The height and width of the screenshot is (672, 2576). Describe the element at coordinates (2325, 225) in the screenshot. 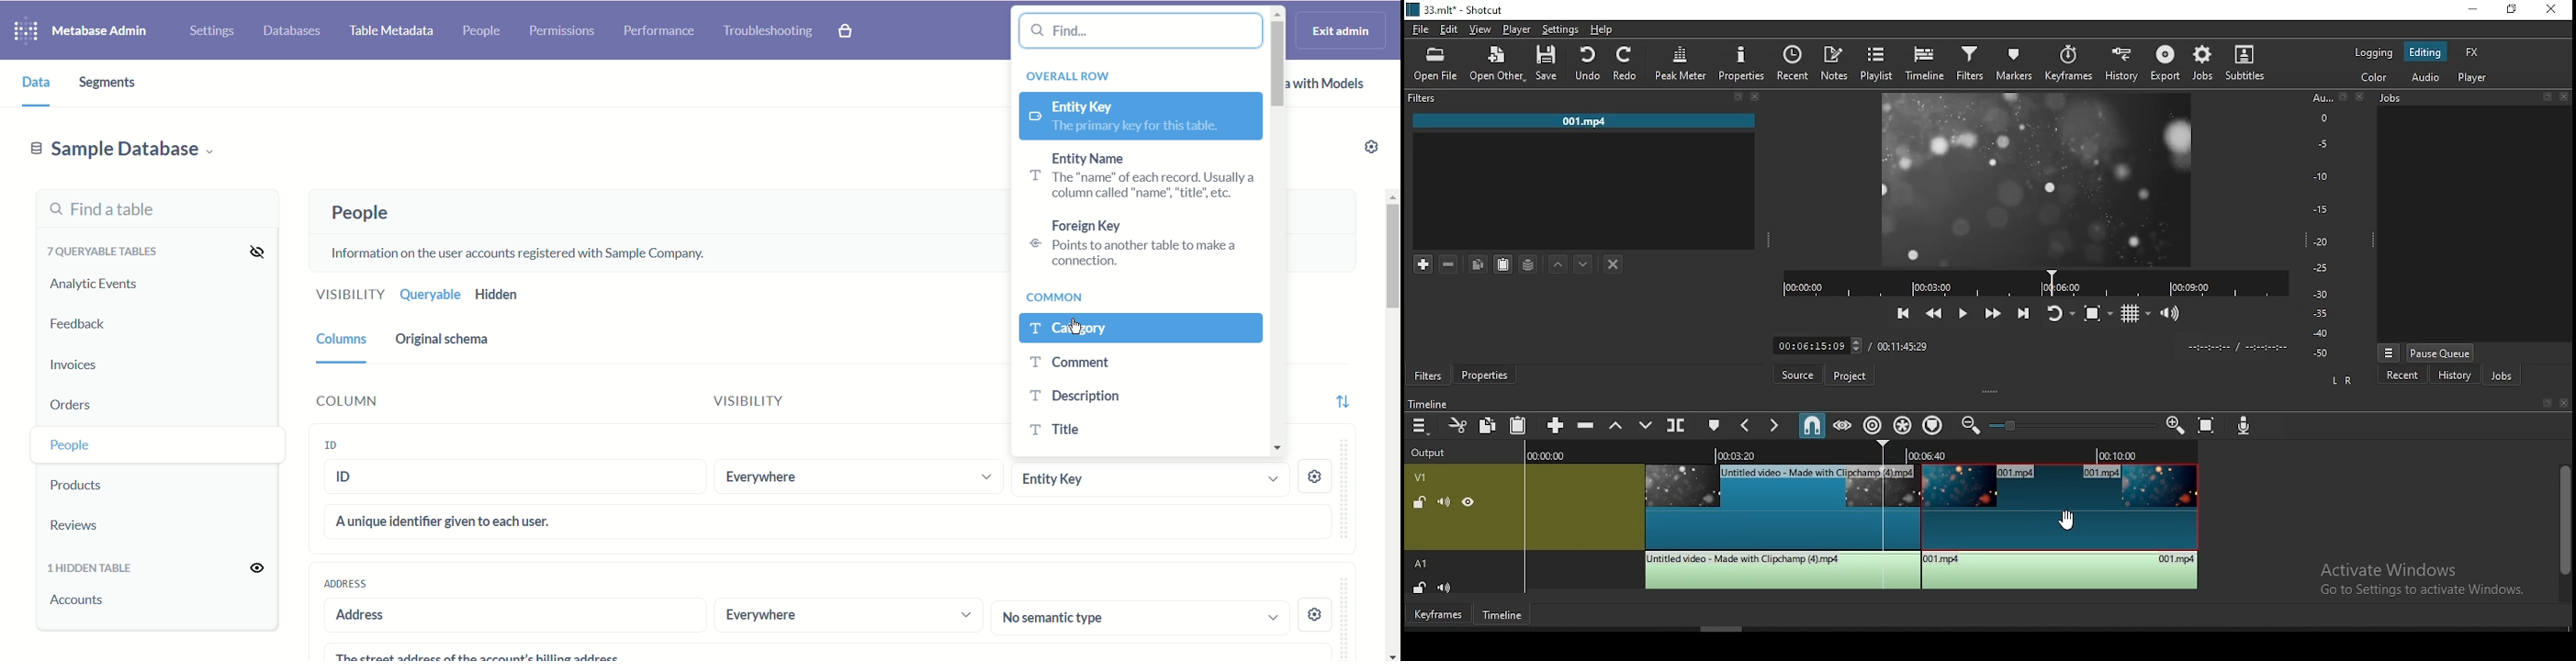

I see `scale` at that location.